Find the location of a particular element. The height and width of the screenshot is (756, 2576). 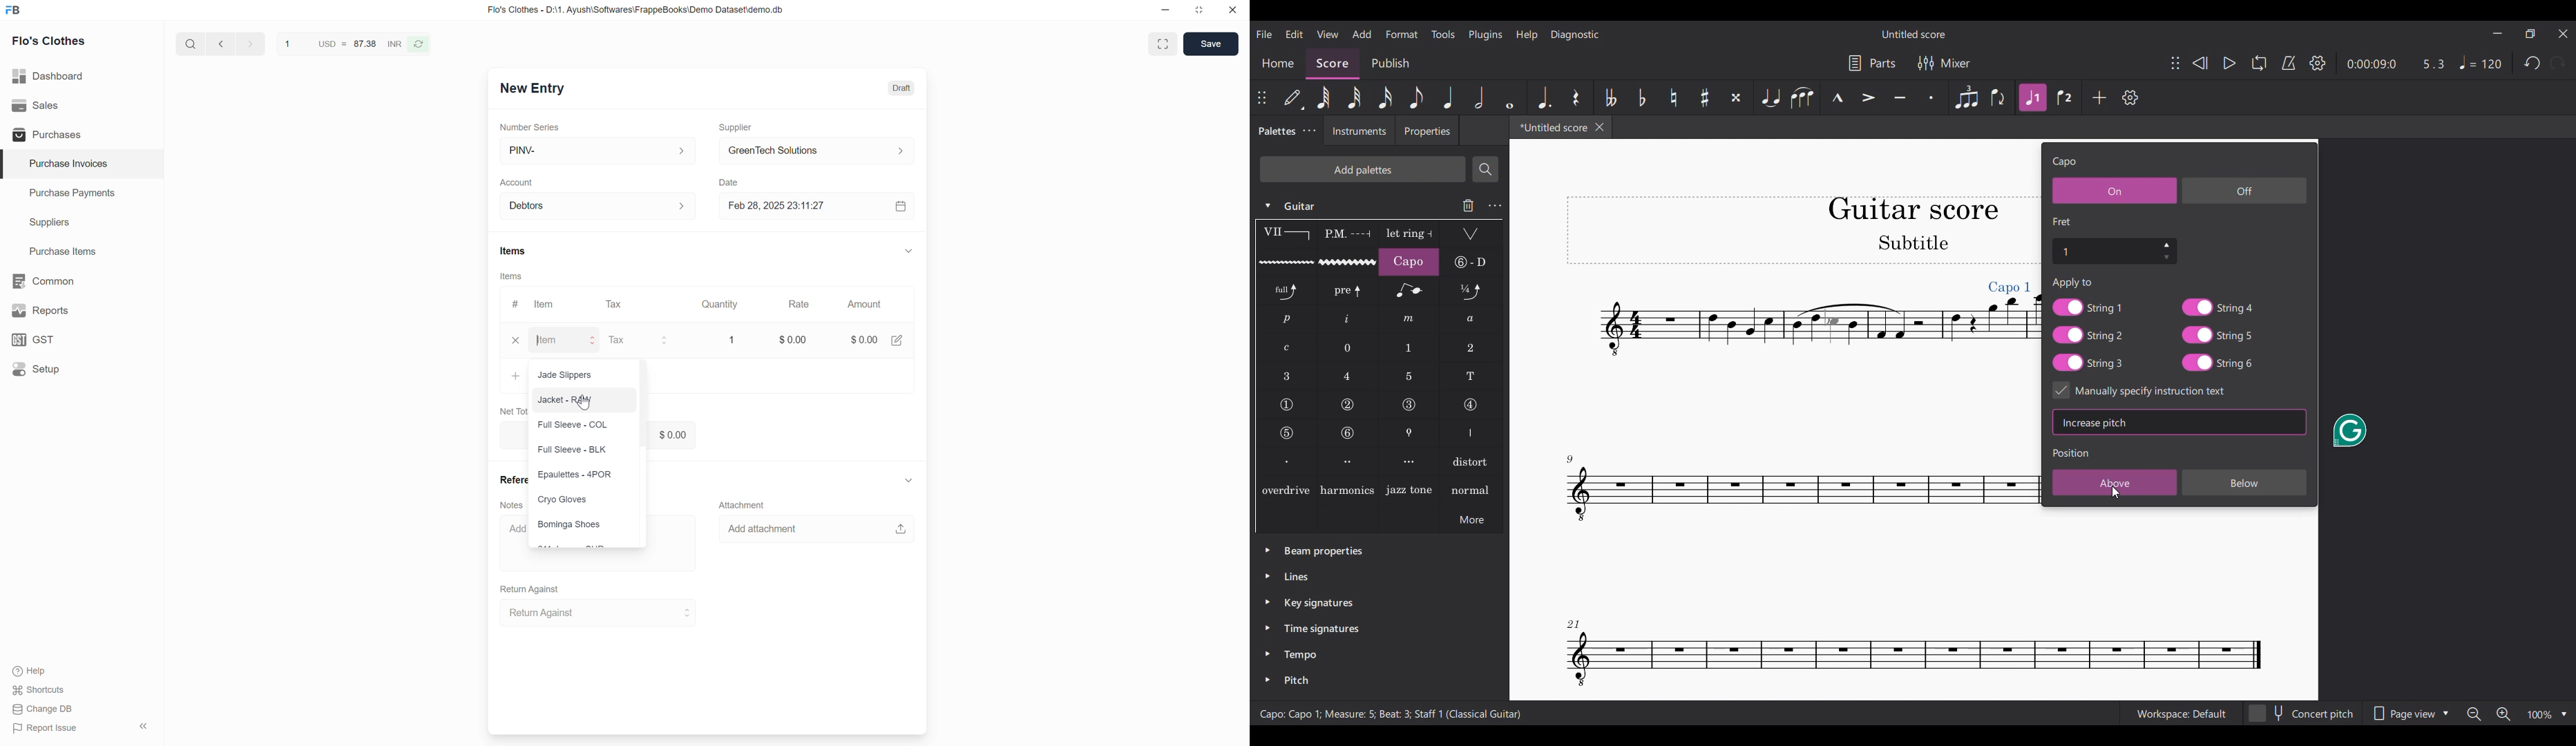

Edit is located at coordinates (897, 340).